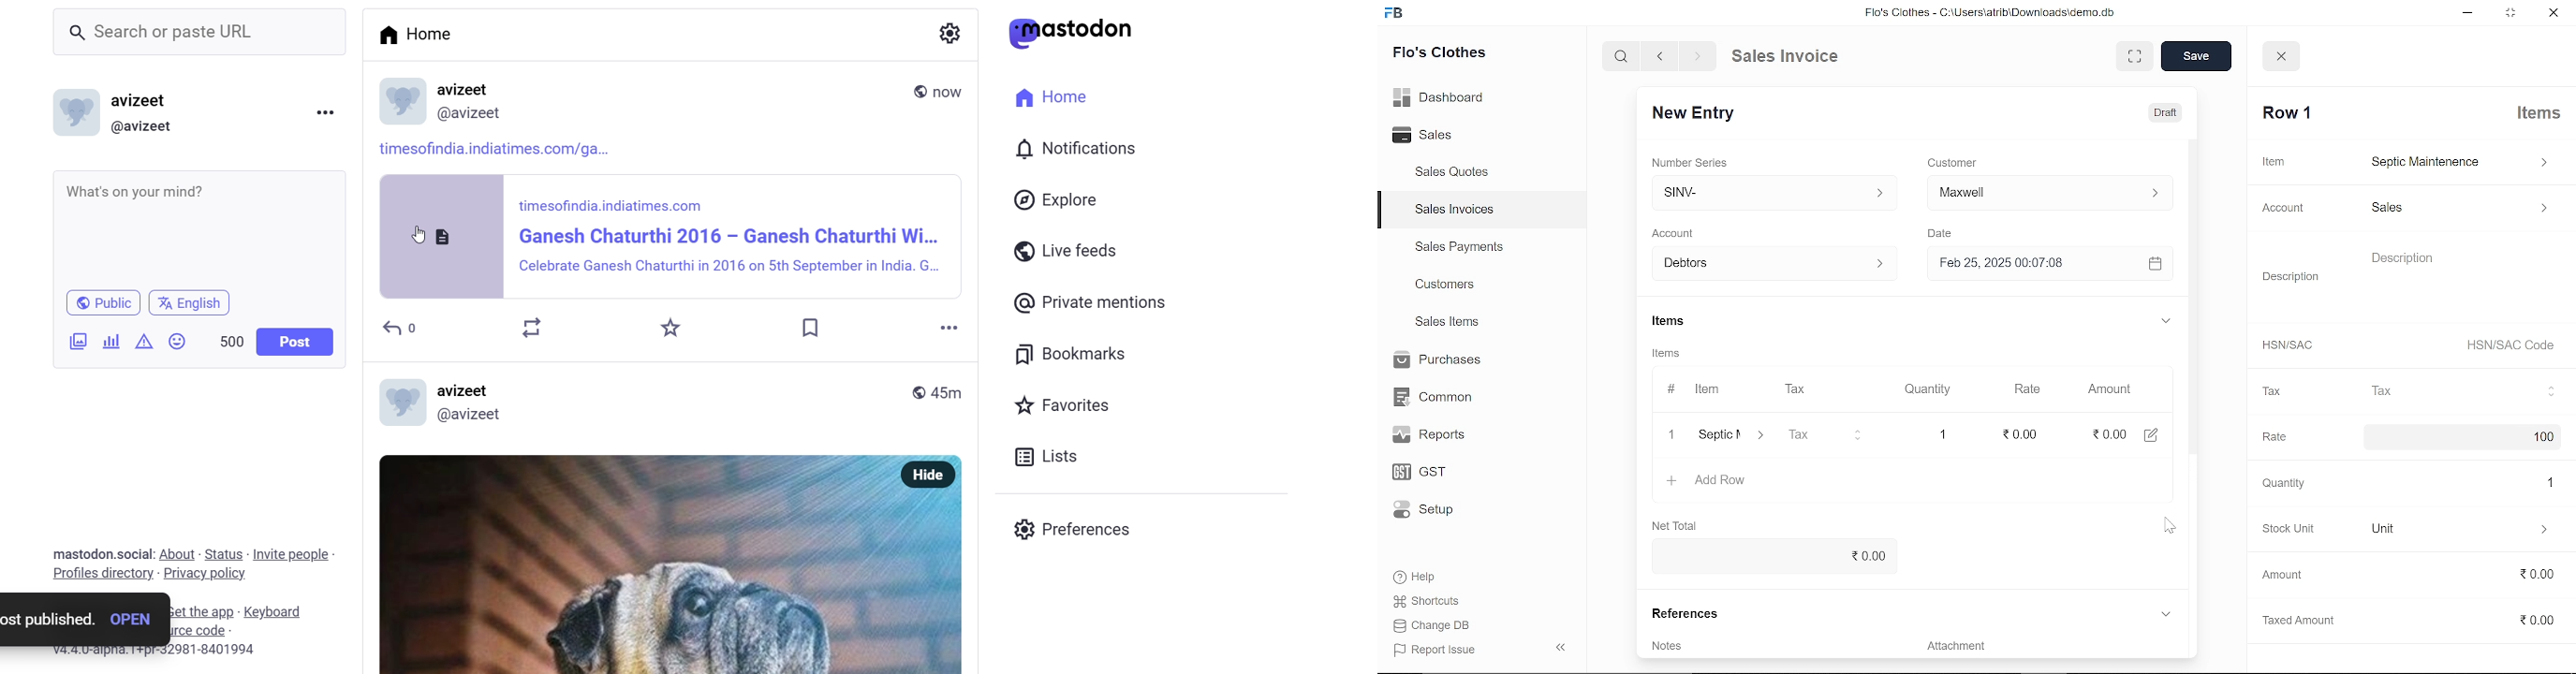  I want to click on close, so click(2283, 57).